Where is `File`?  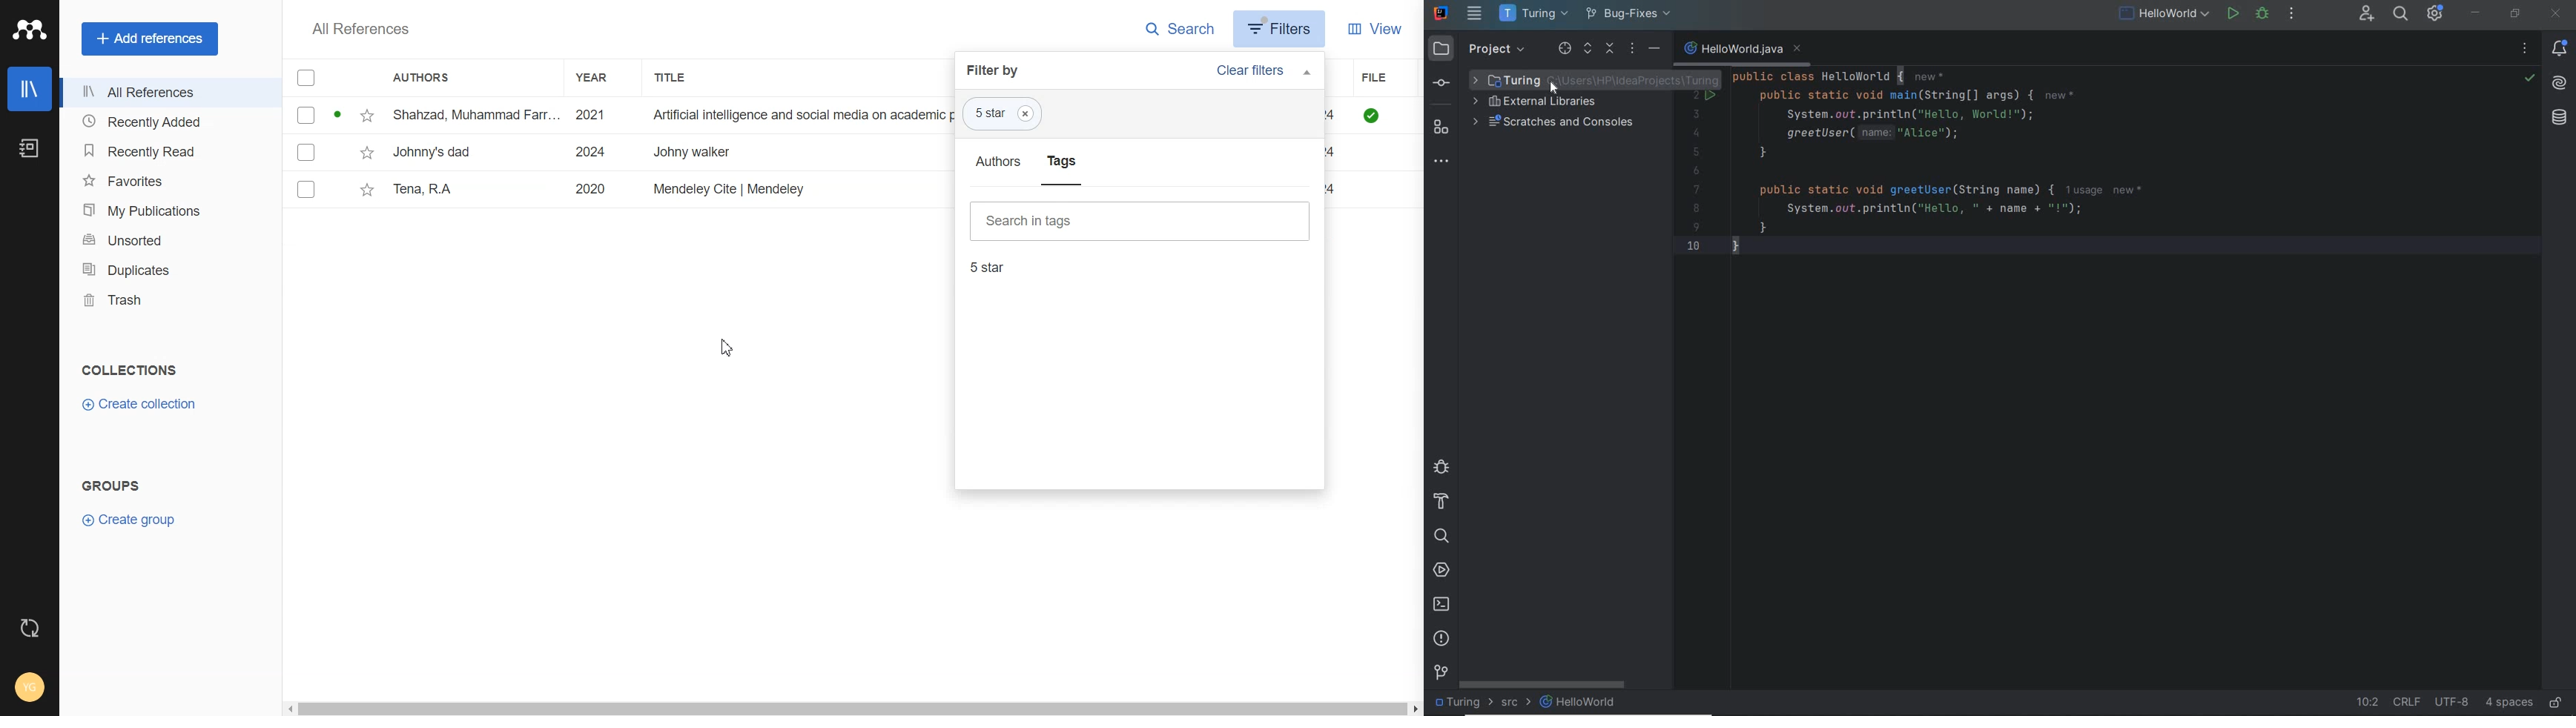 File is located at coordinates (618, 190).